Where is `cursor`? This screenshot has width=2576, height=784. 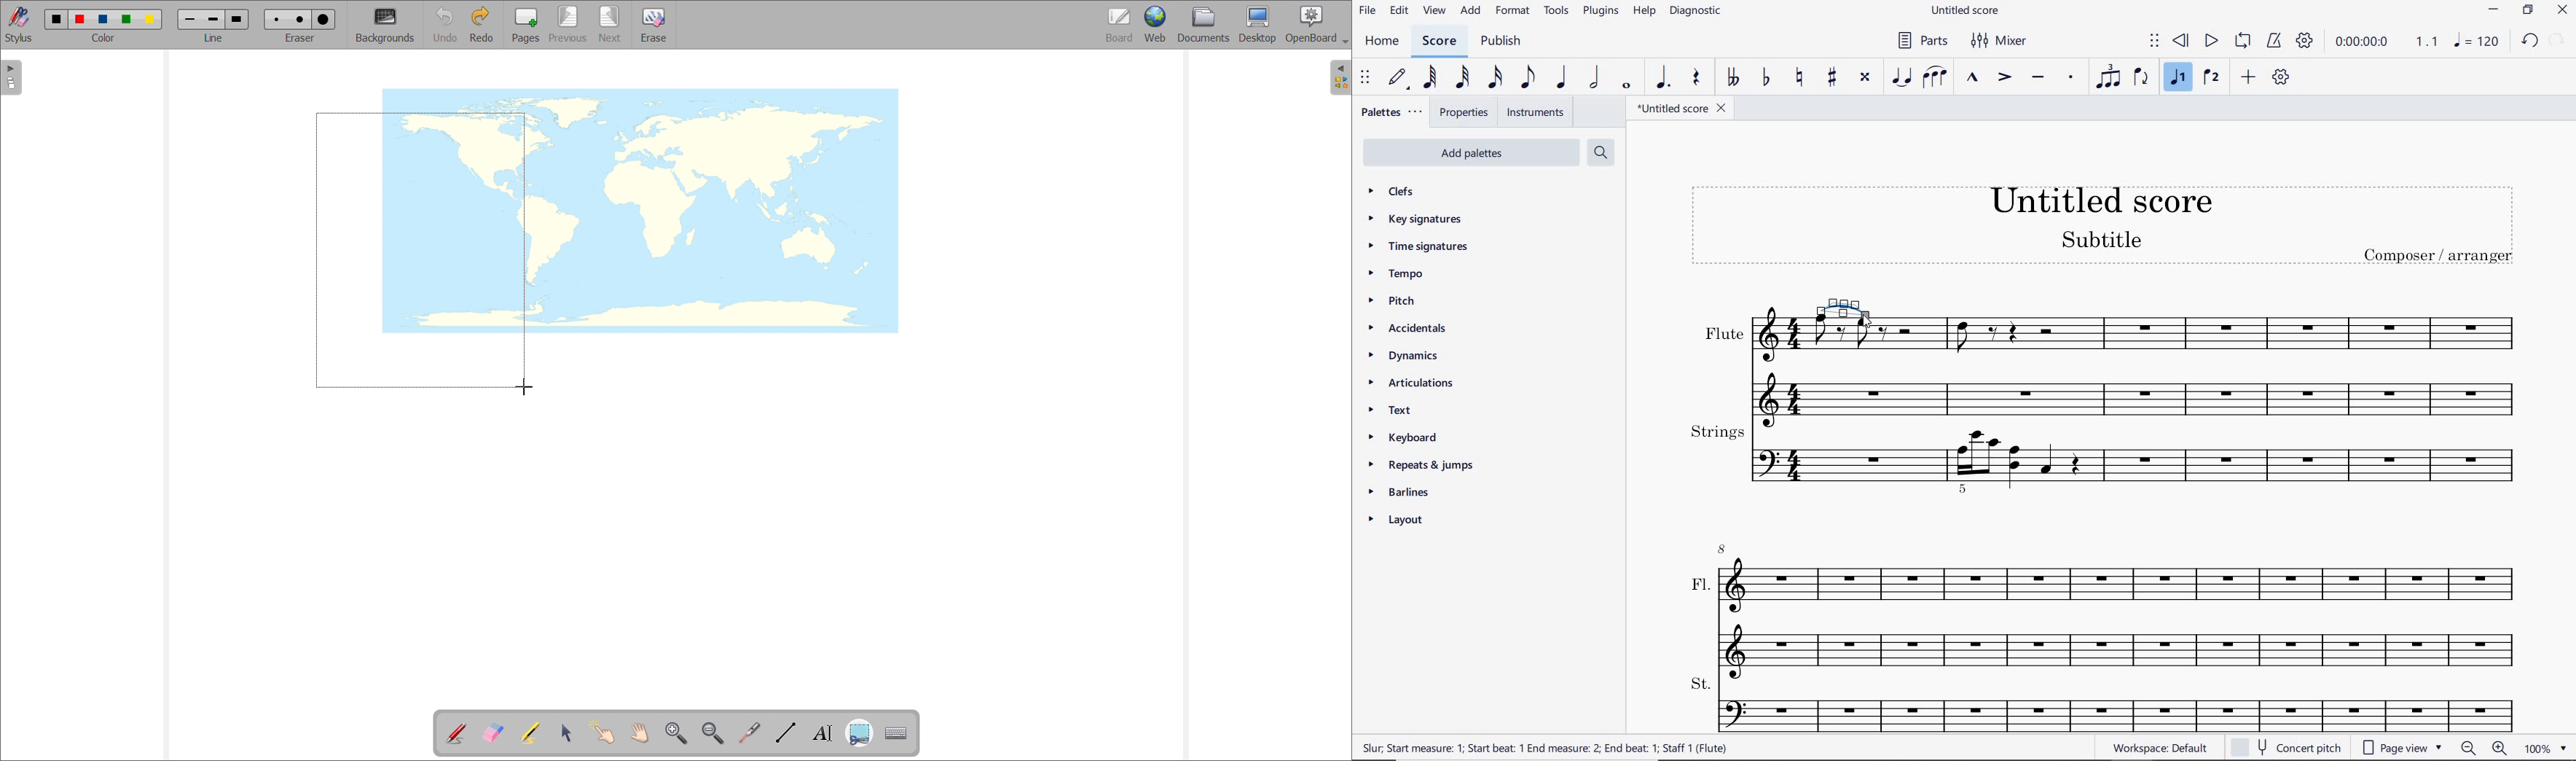 cursor is located at coordinates (524, 388).